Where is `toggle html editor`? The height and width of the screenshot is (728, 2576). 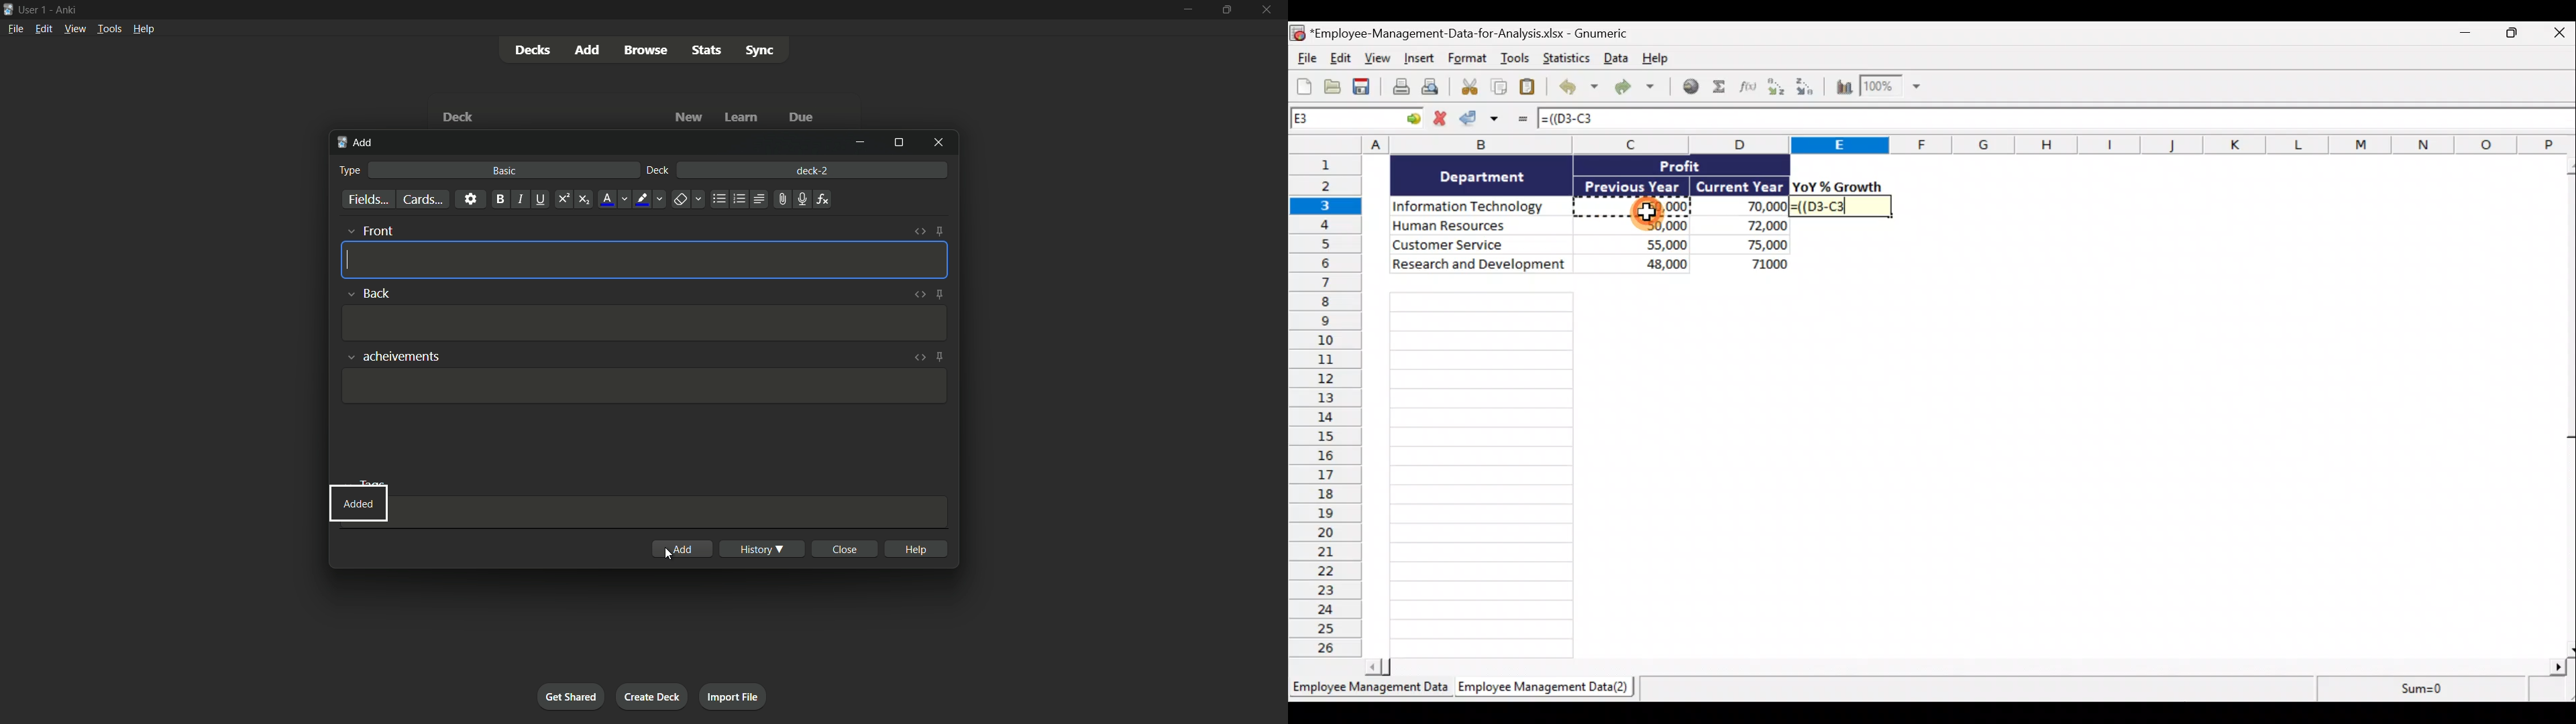
toggle html editor is located at coordinates (919, 358).